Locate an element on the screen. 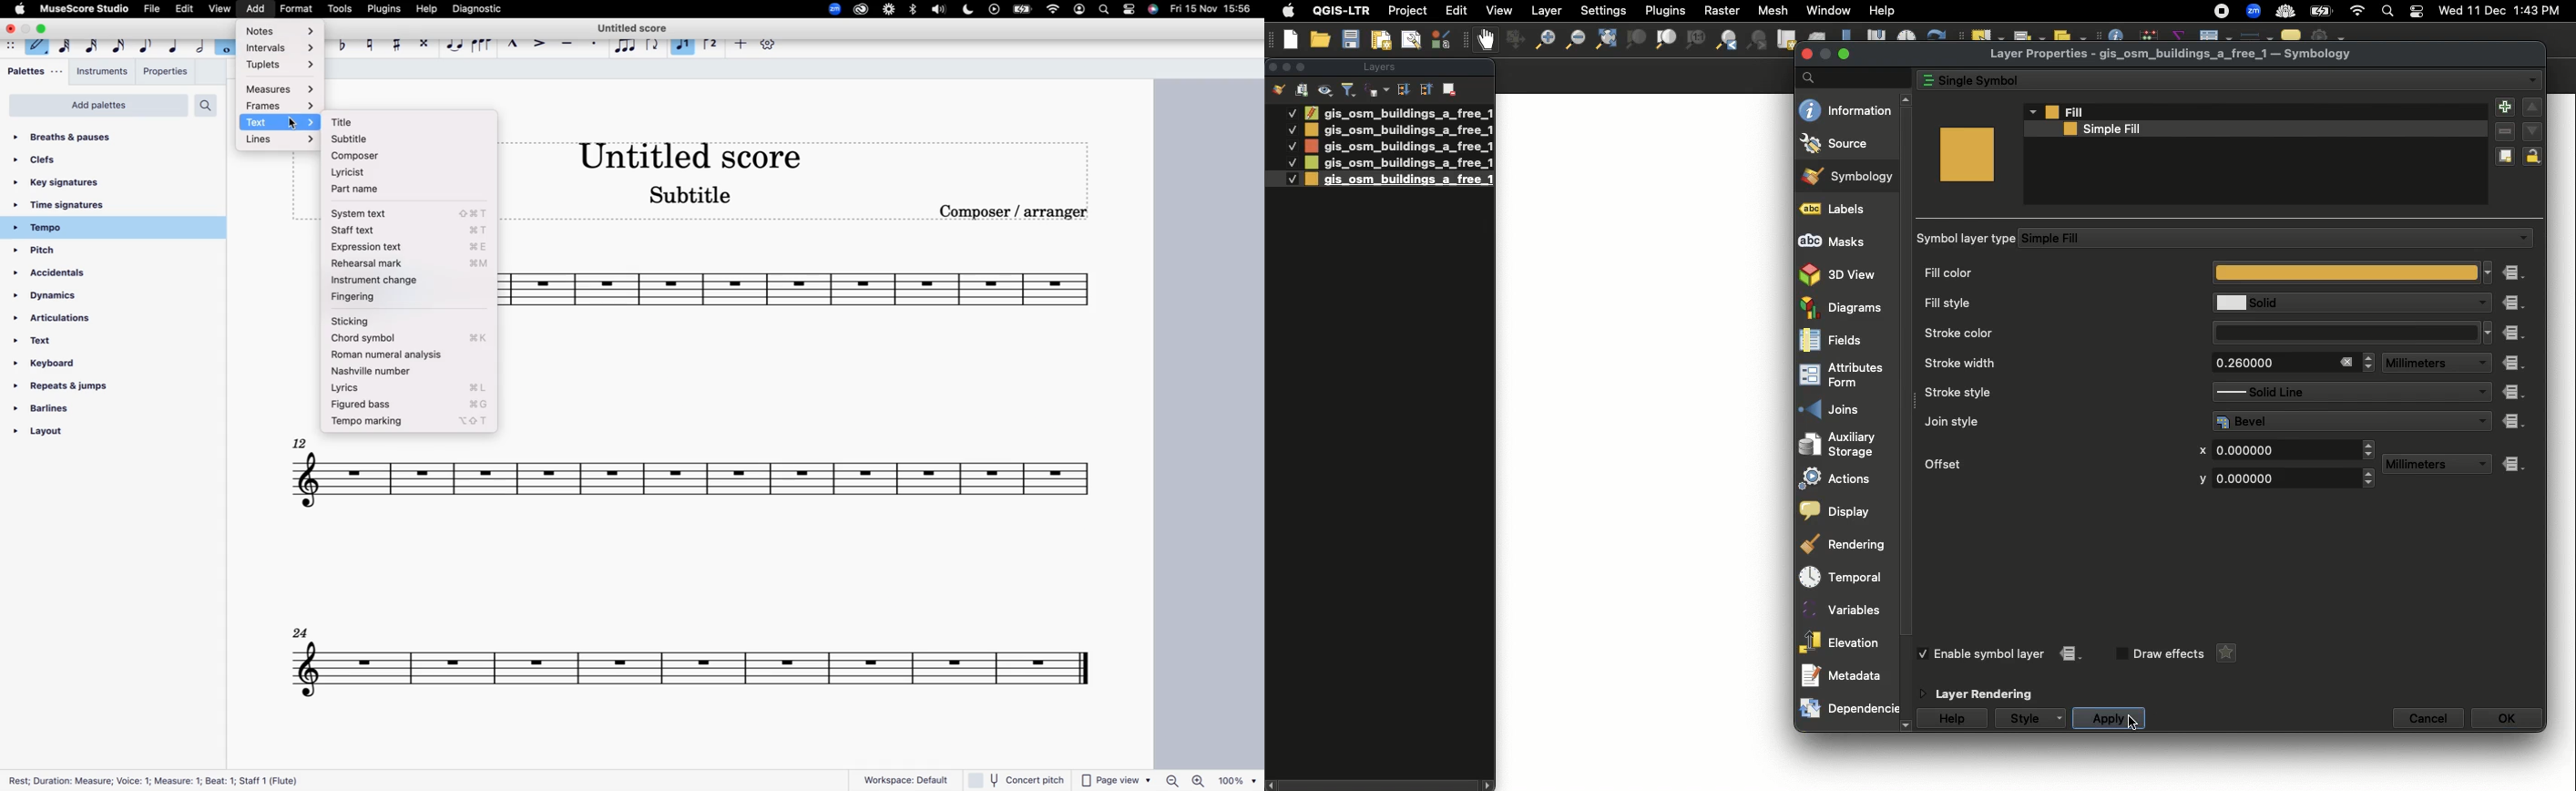 The image size is (2576, 812). score is located at coordinates (685, 672).